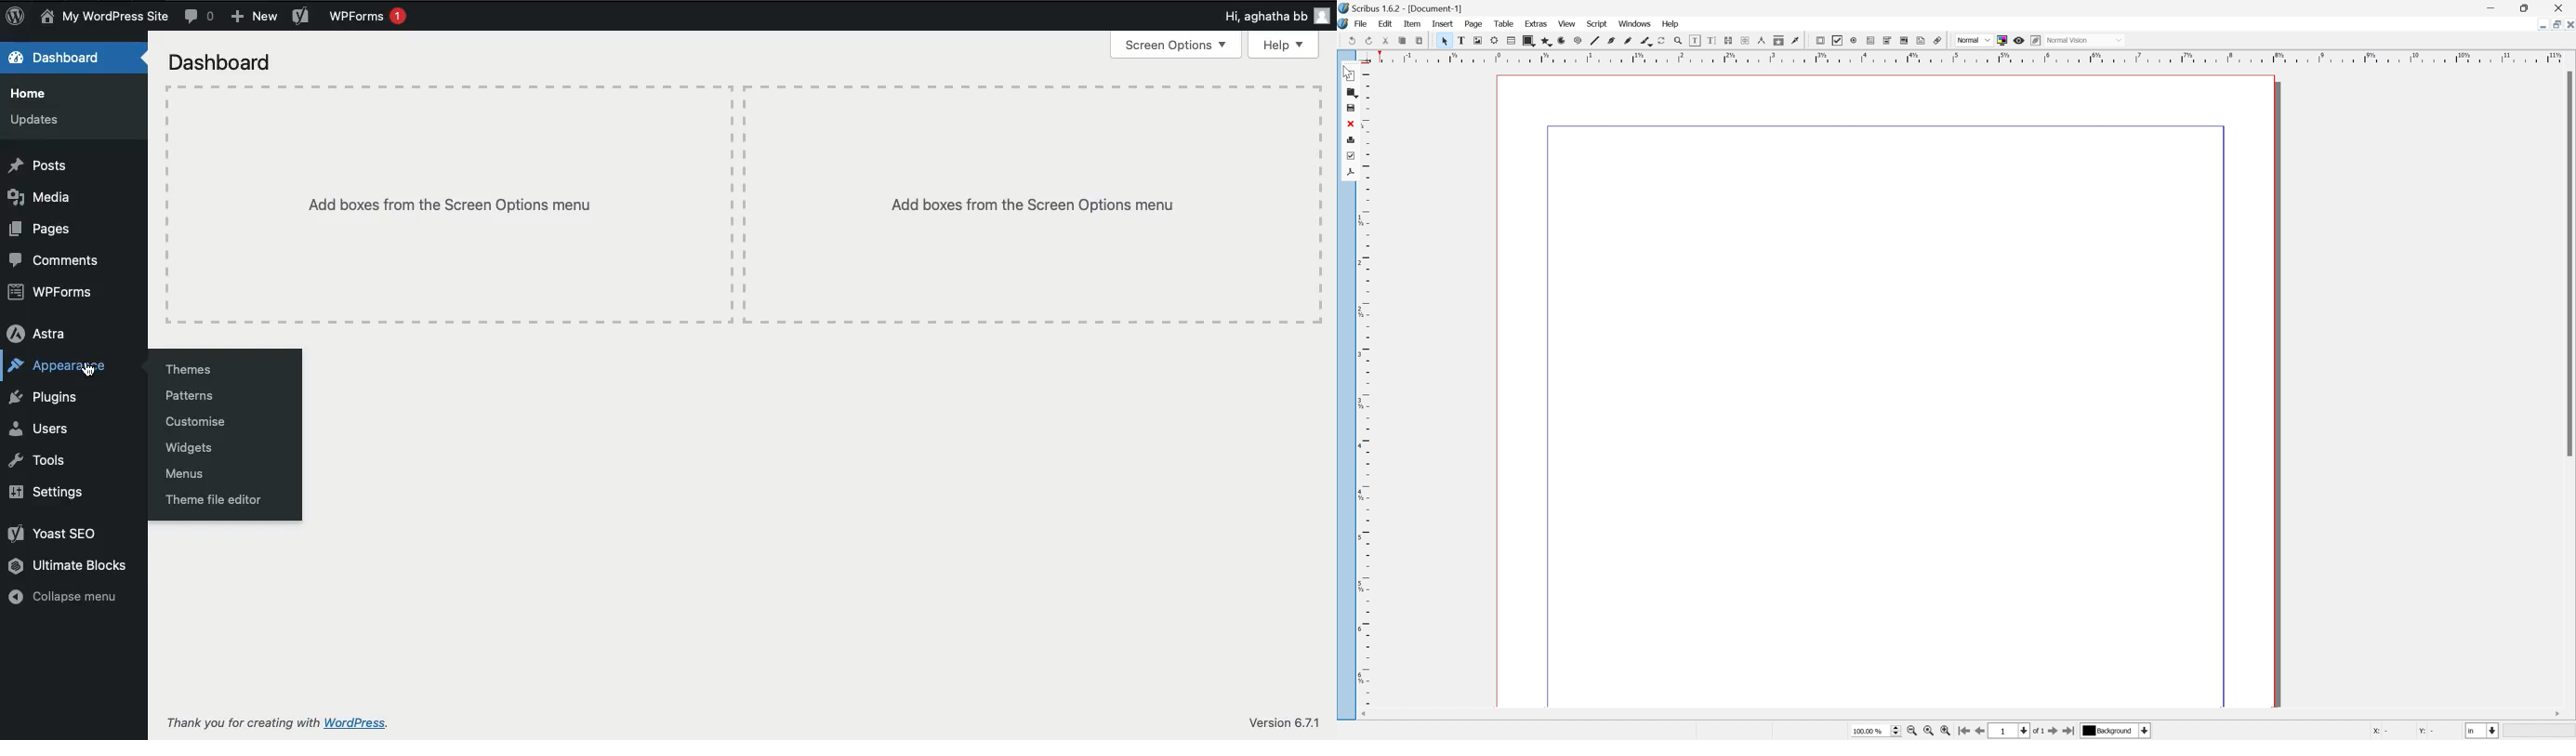 The height and width of the screenshot is (756, 2576). I want to click on extras, so click(1536, 24).